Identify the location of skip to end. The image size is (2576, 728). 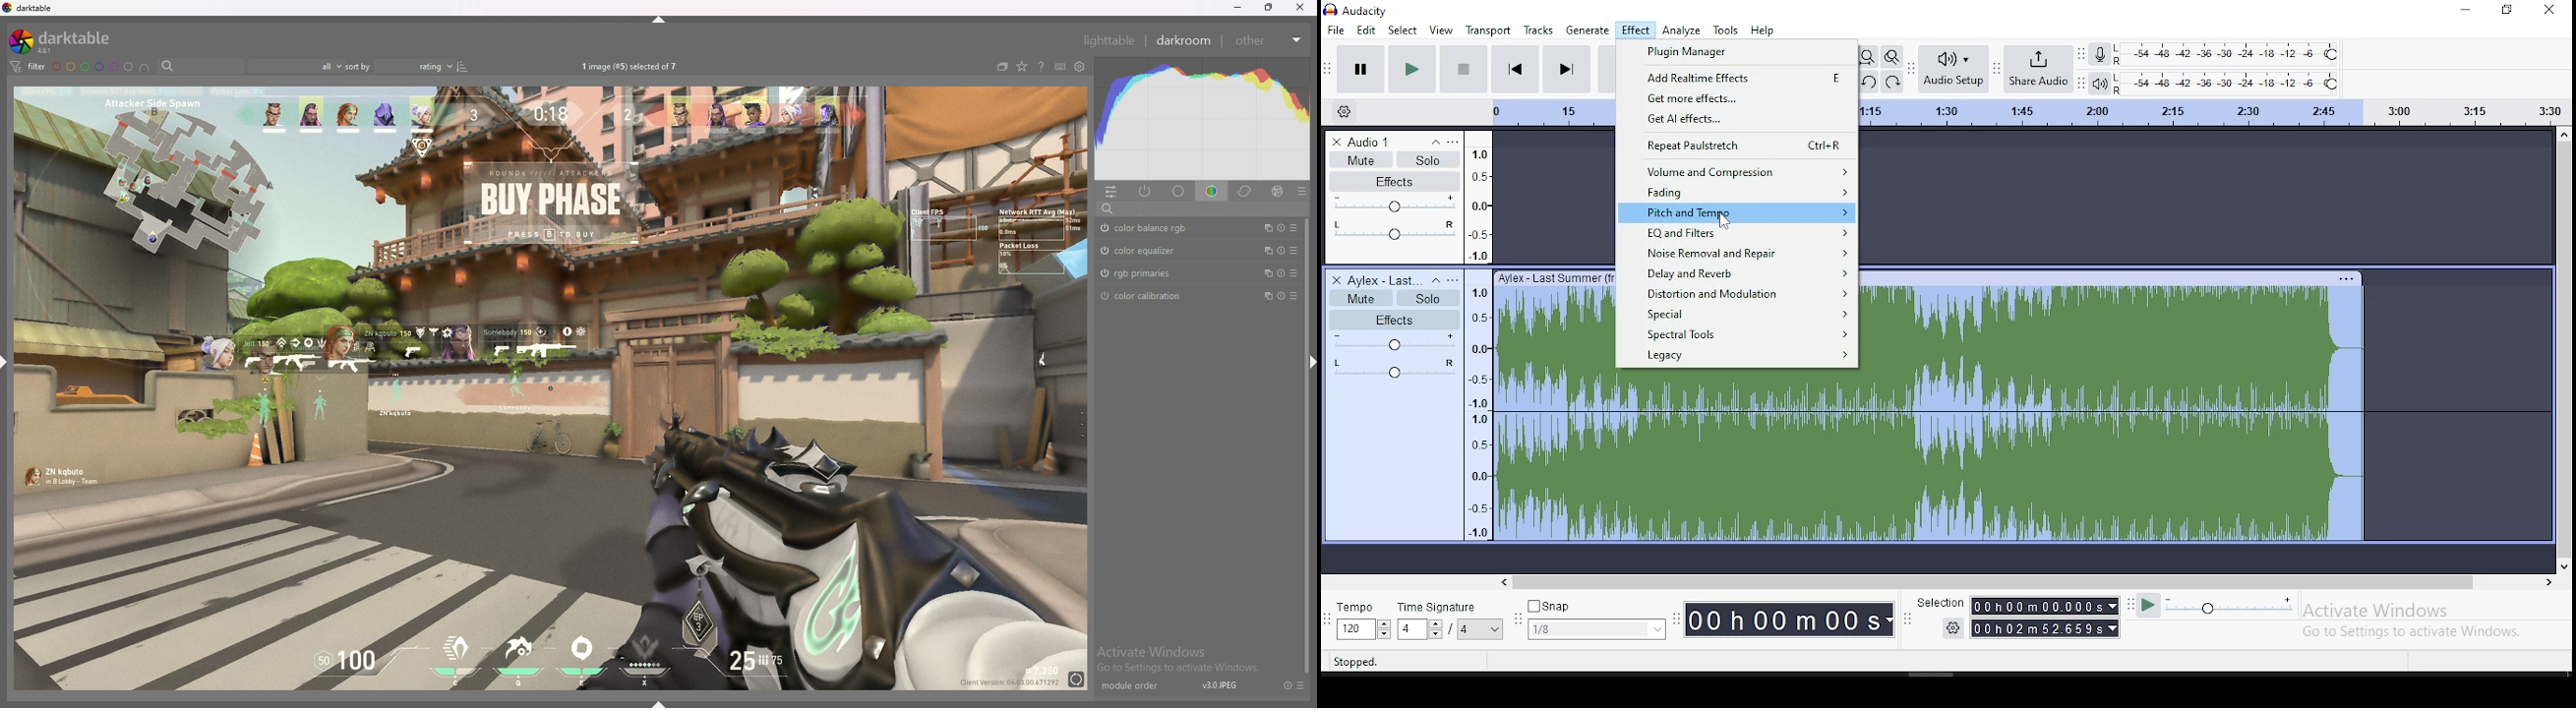
(1566, 70).